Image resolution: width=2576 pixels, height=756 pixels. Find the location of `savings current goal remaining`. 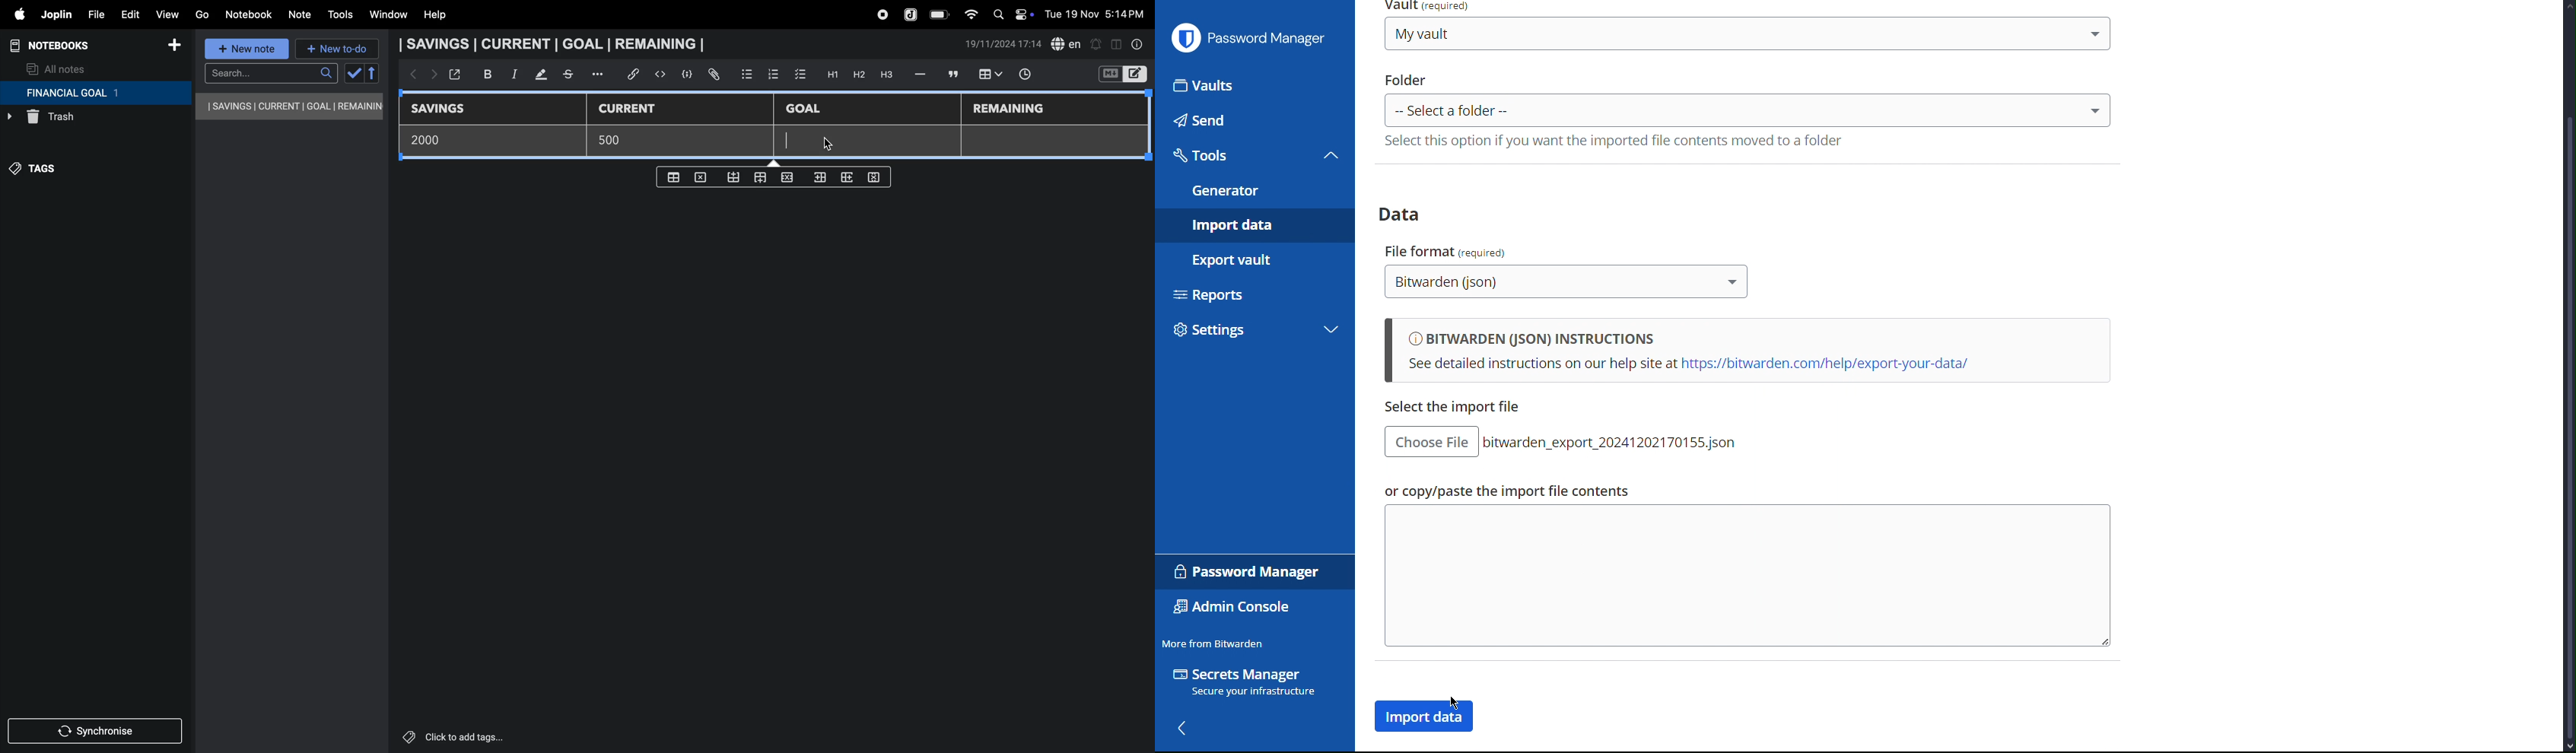

savings current goal remaining is located at coordinates (555, 44).